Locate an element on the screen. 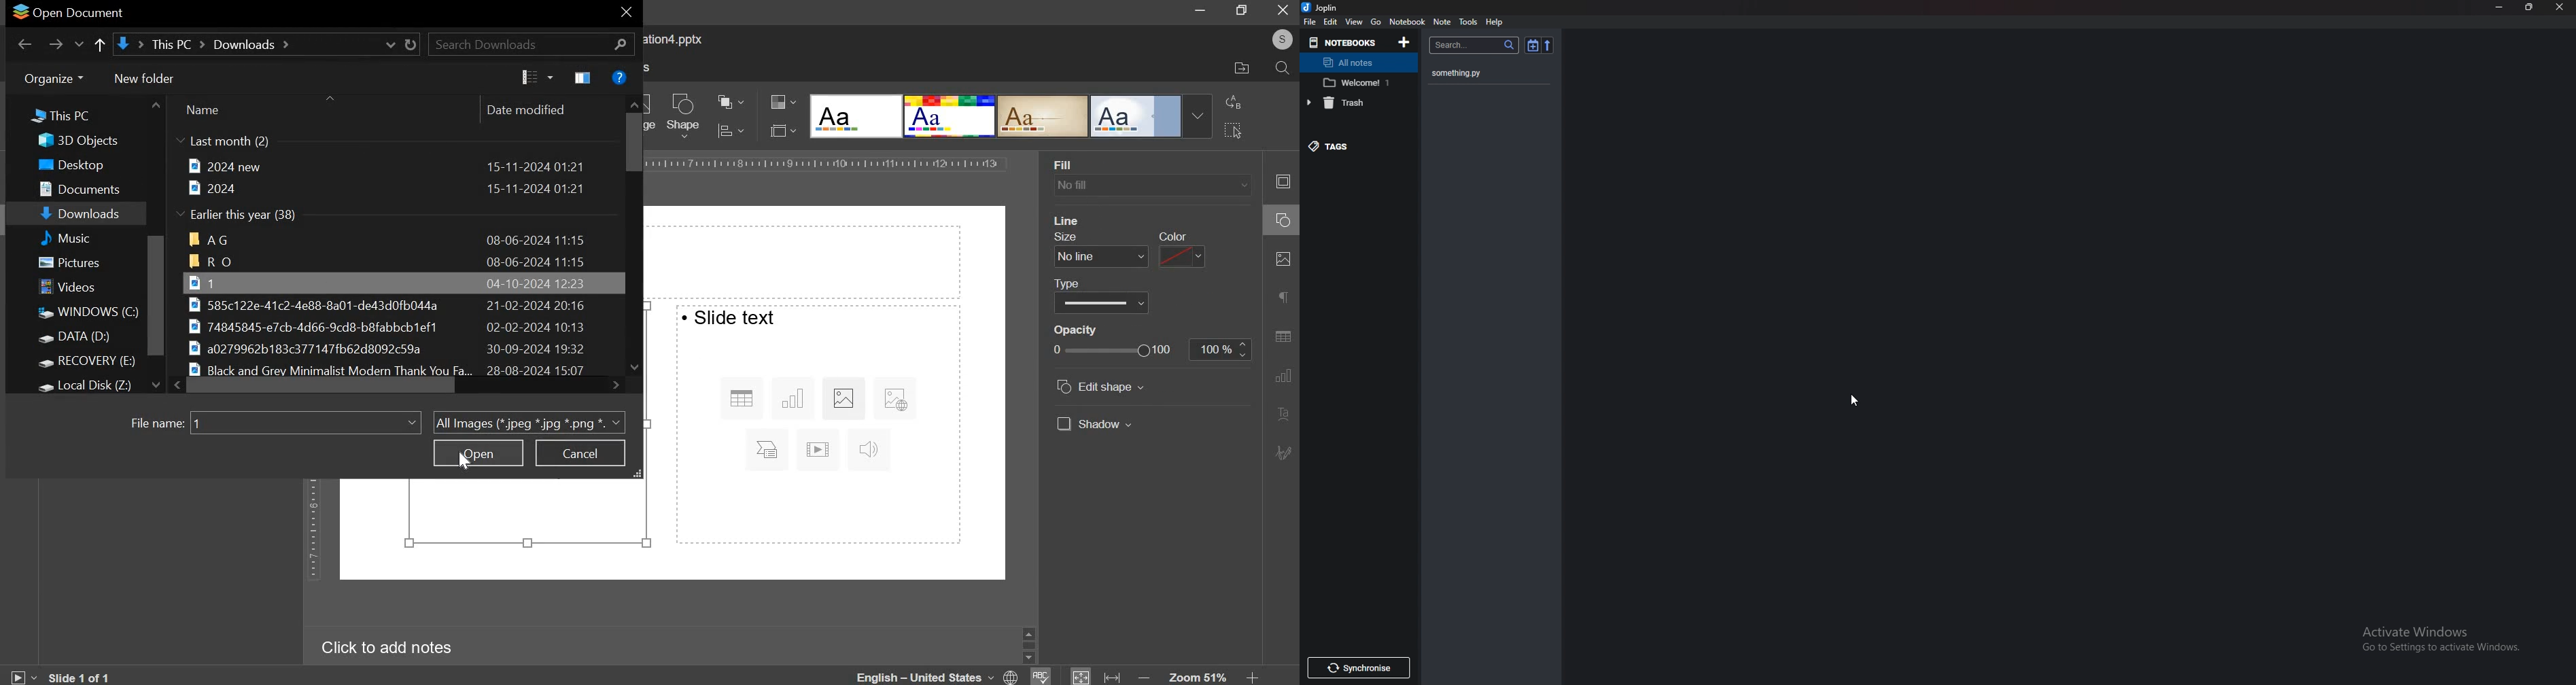 This screenshot has height=700, width=2576. go is located at coordinates (1375, 22).